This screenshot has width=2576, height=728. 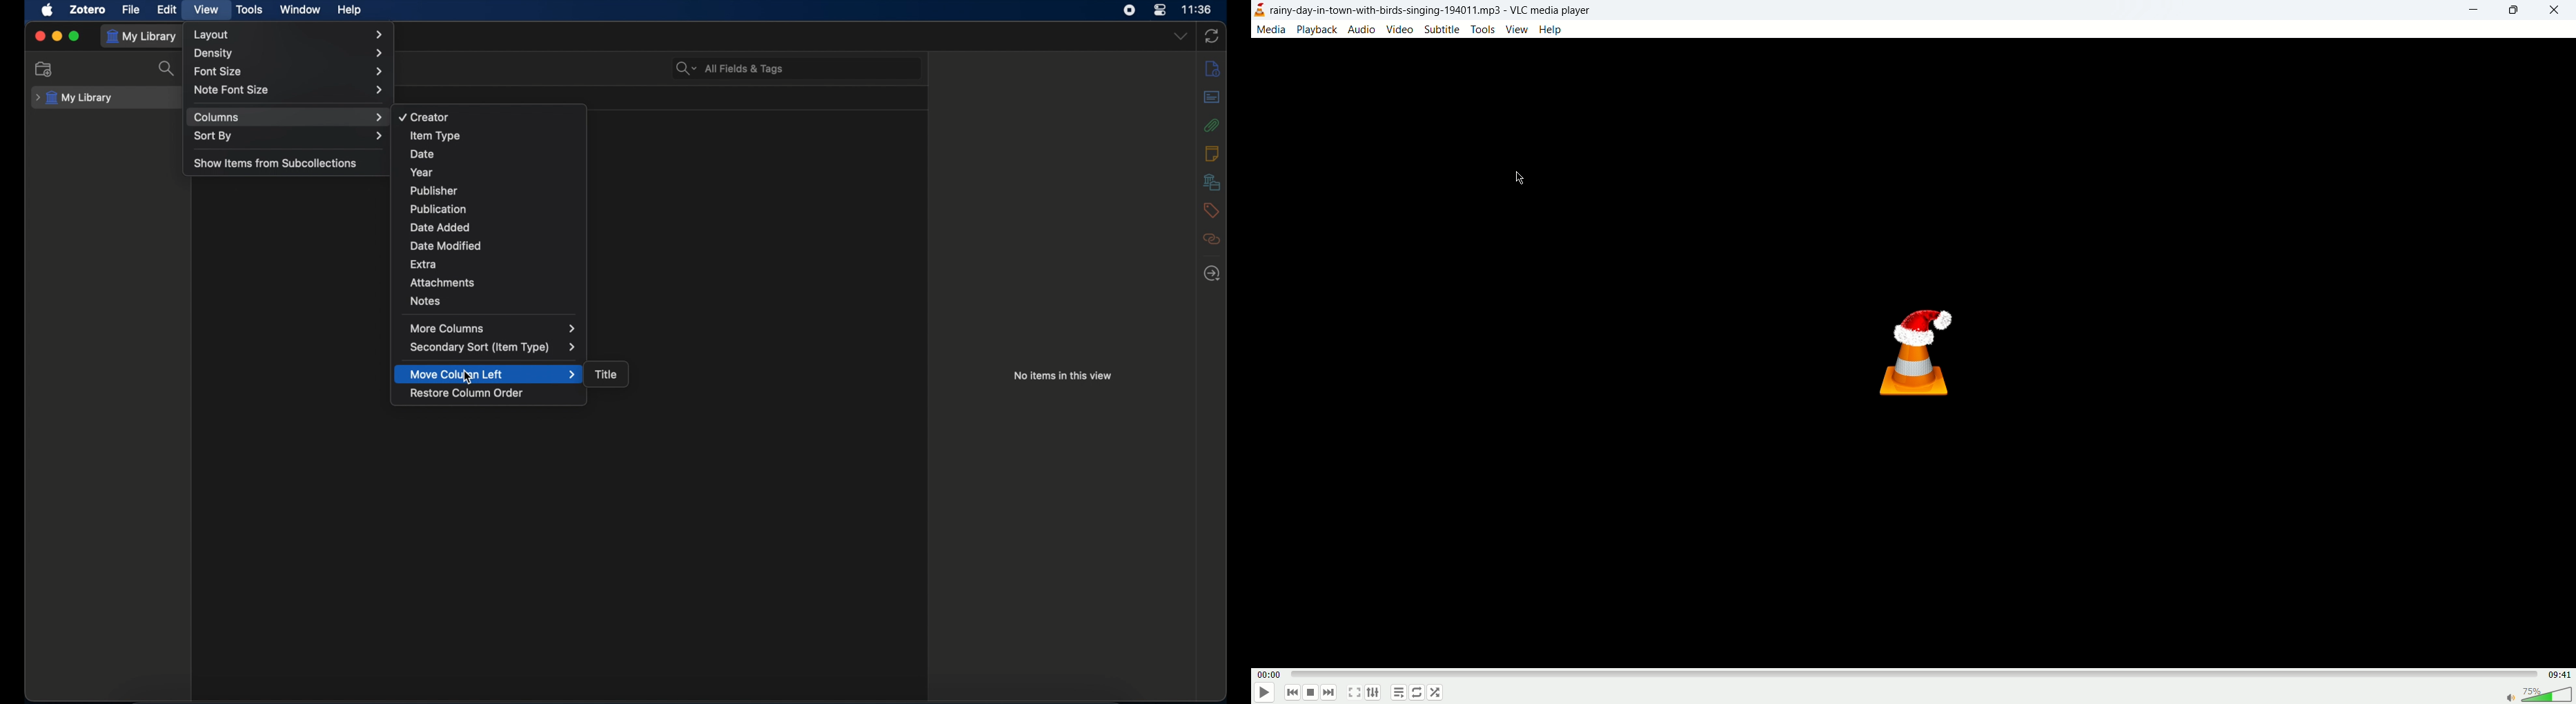 I want to click on volume bar, so click(x=2537, y=696).